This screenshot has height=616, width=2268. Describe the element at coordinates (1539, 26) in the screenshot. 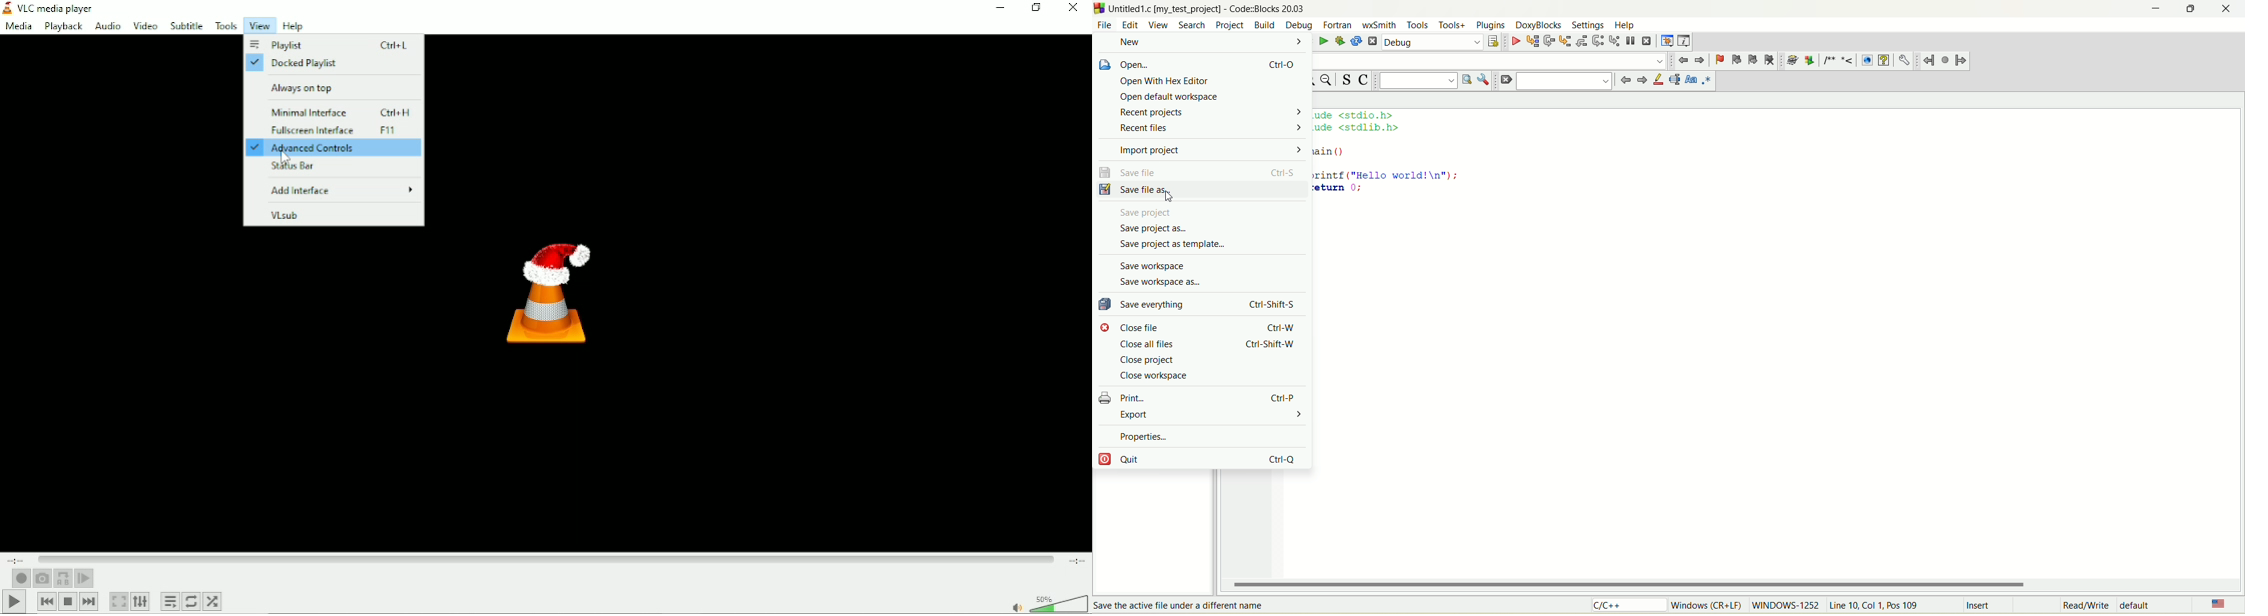

I see `doxyblocks` at that location.